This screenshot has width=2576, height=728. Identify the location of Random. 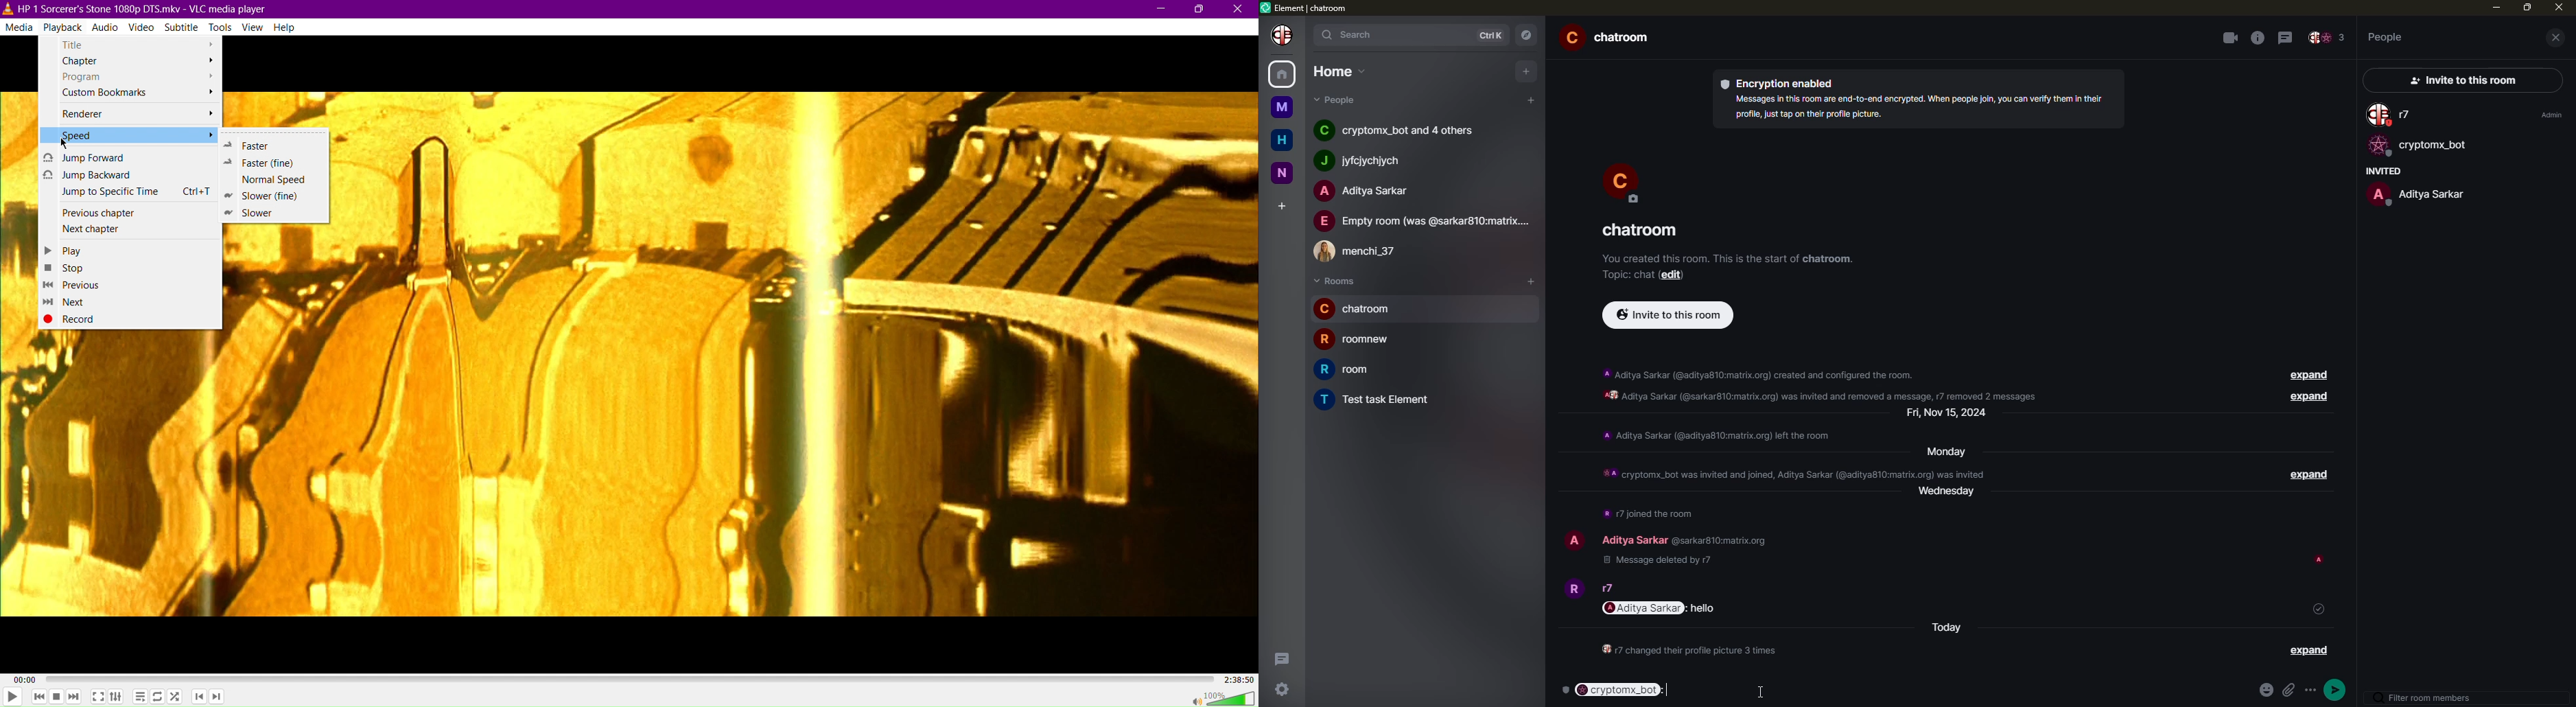
(176, 697).